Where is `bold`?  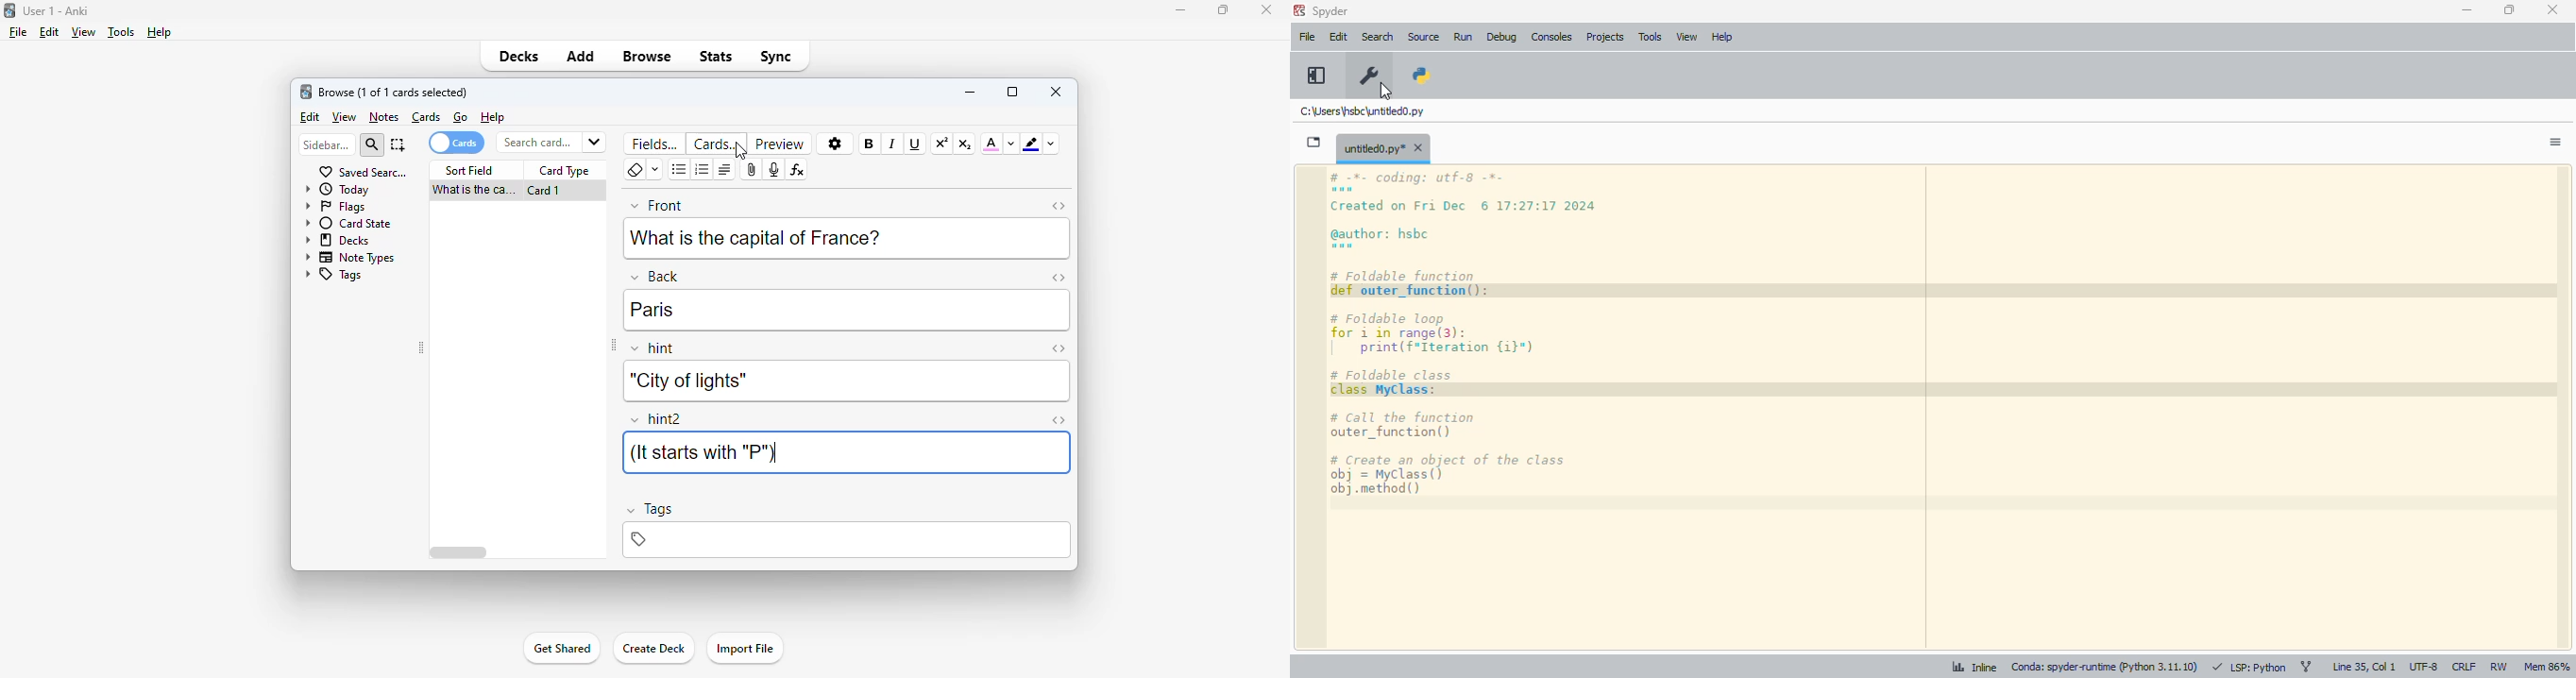
bold is located at coordinates (868, 143).